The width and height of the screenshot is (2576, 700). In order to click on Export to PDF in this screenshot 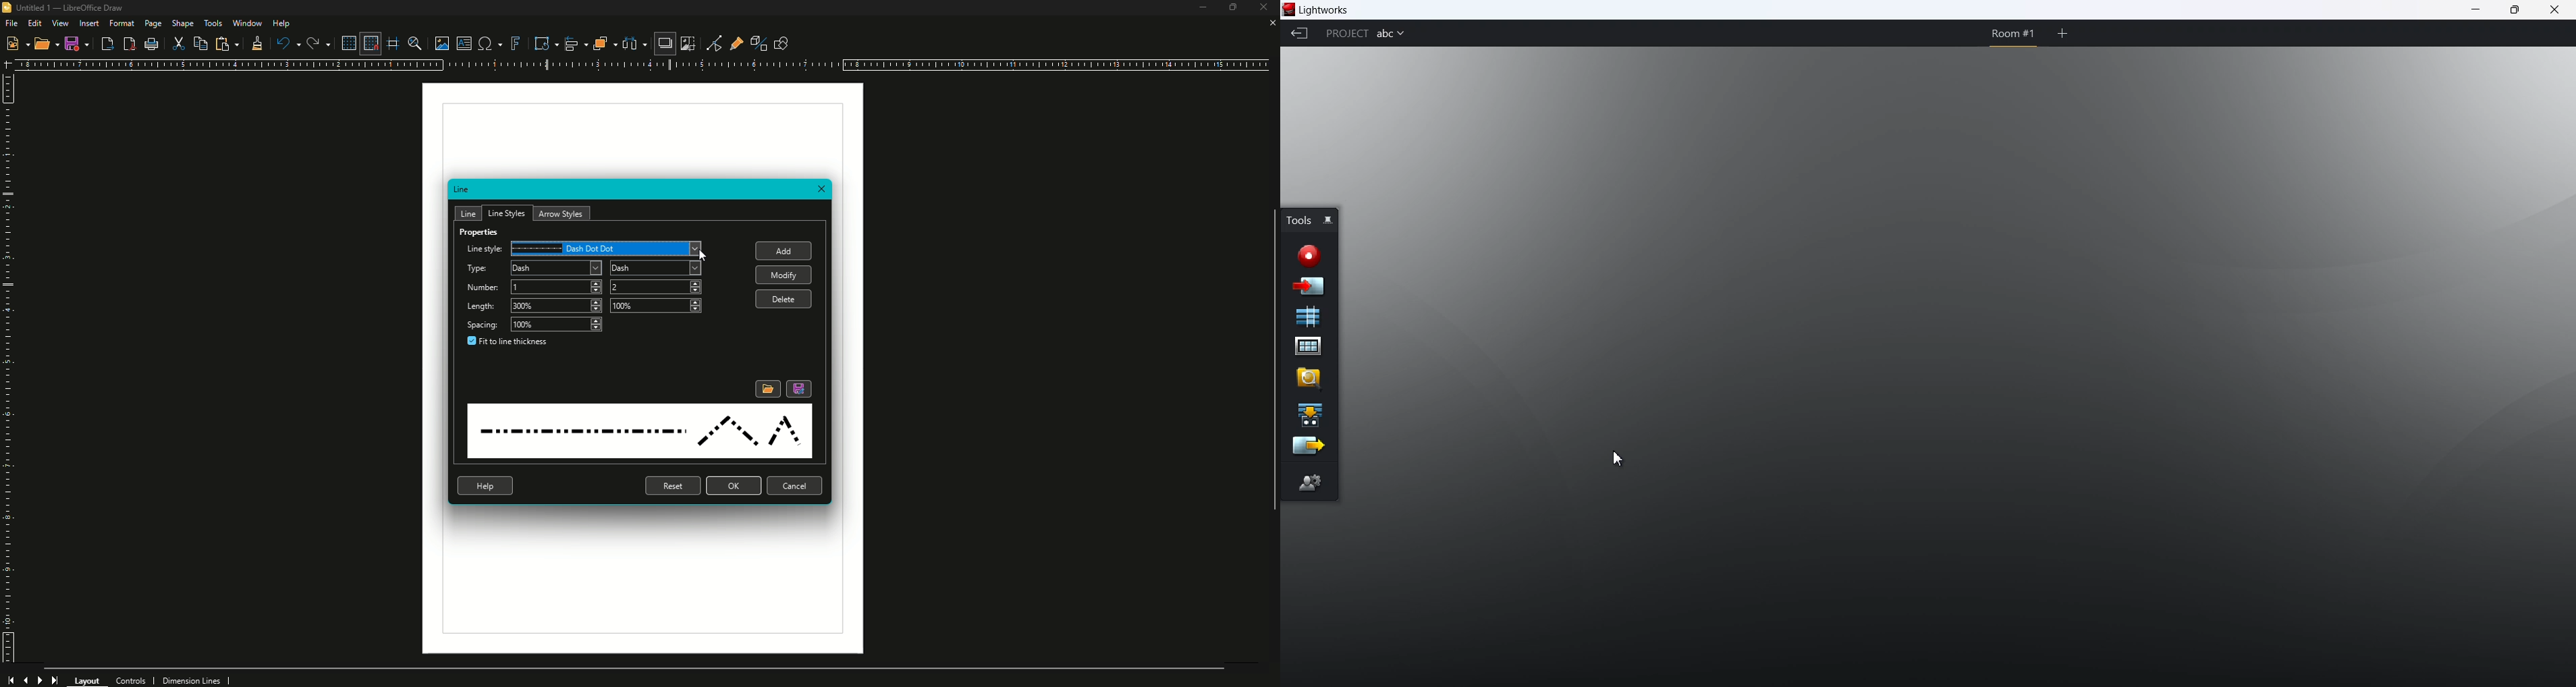, I will do `click(127, 44)`.